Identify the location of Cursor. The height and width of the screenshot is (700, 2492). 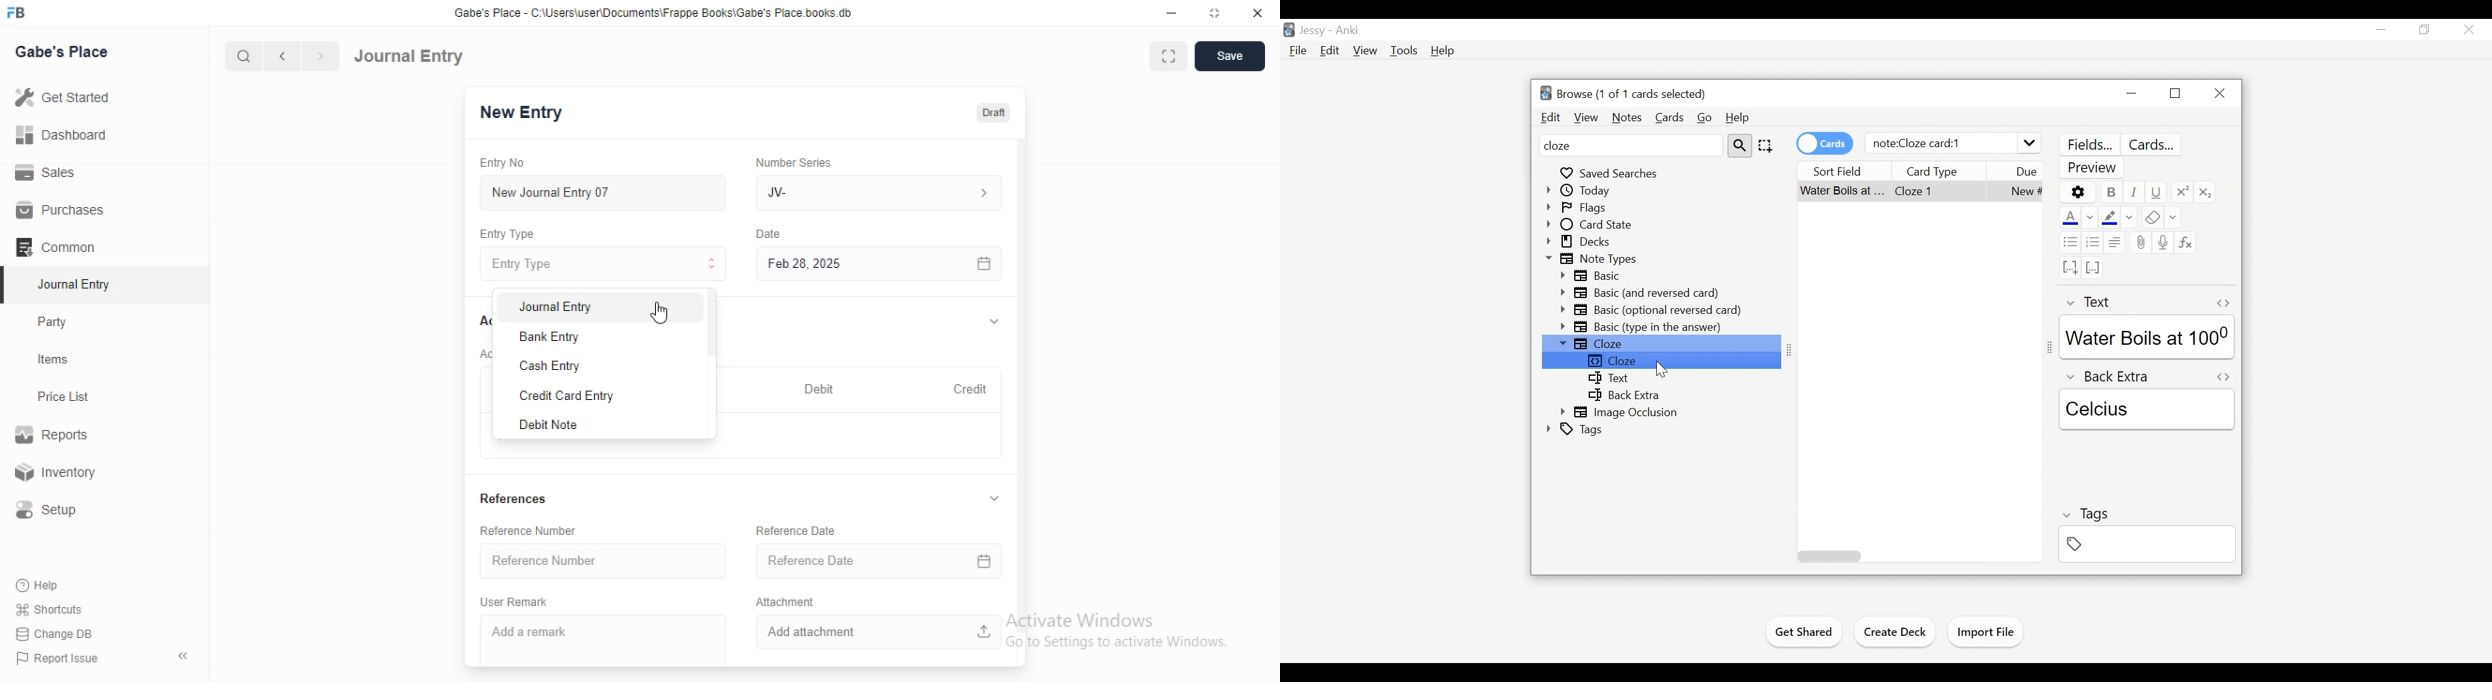
(1661, 370).